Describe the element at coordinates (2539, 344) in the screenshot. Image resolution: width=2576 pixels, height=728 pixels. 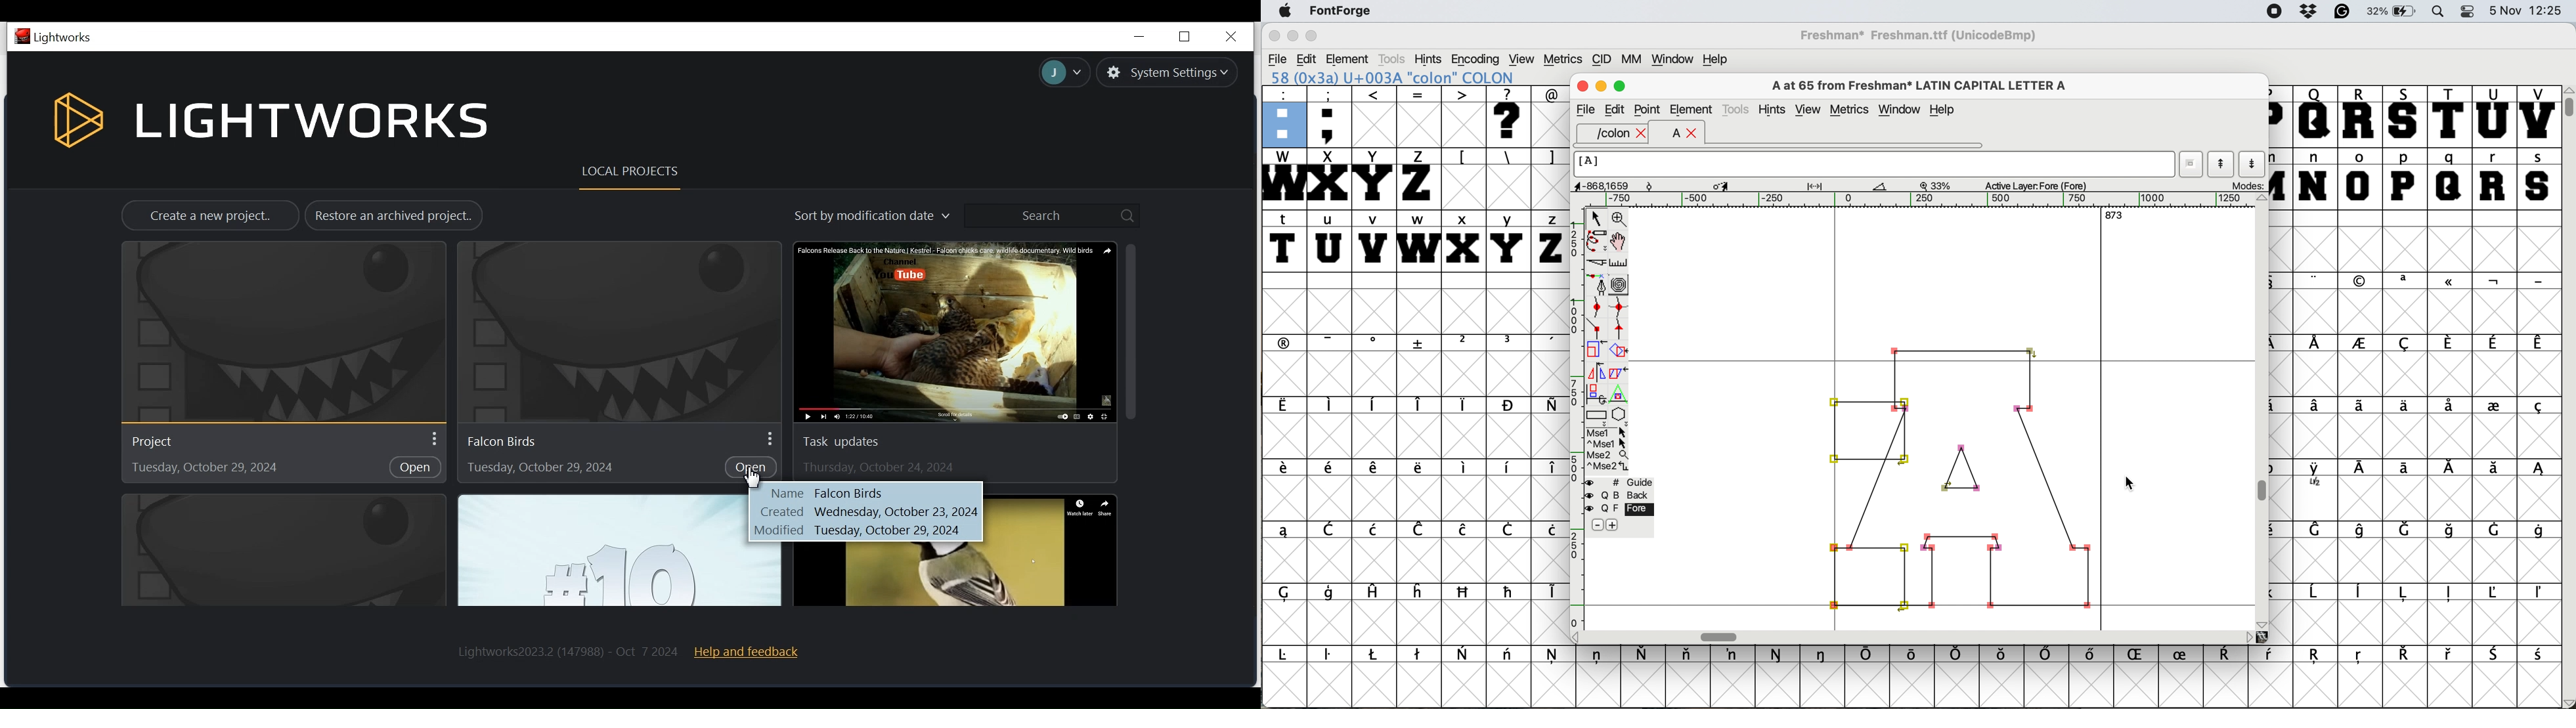
I see `symbol` at that location.